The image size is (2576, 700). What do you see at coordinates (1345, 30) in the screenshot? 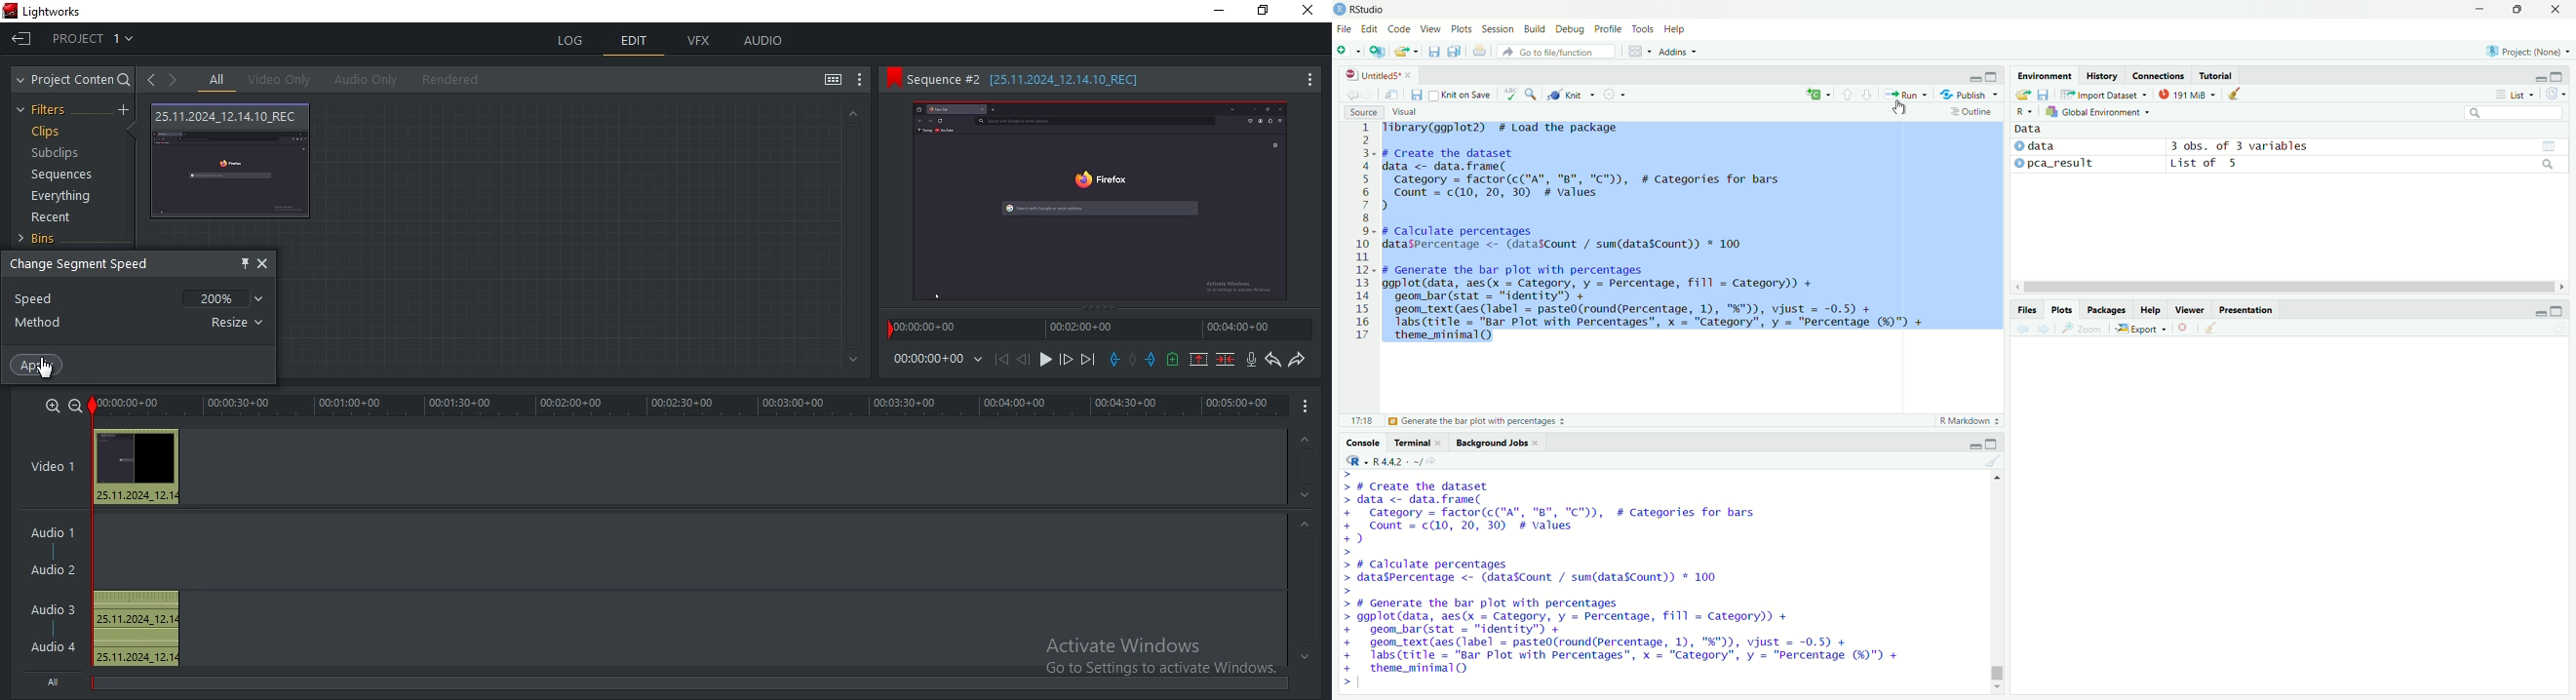
I see `File` at bounding box center [1345, 30].